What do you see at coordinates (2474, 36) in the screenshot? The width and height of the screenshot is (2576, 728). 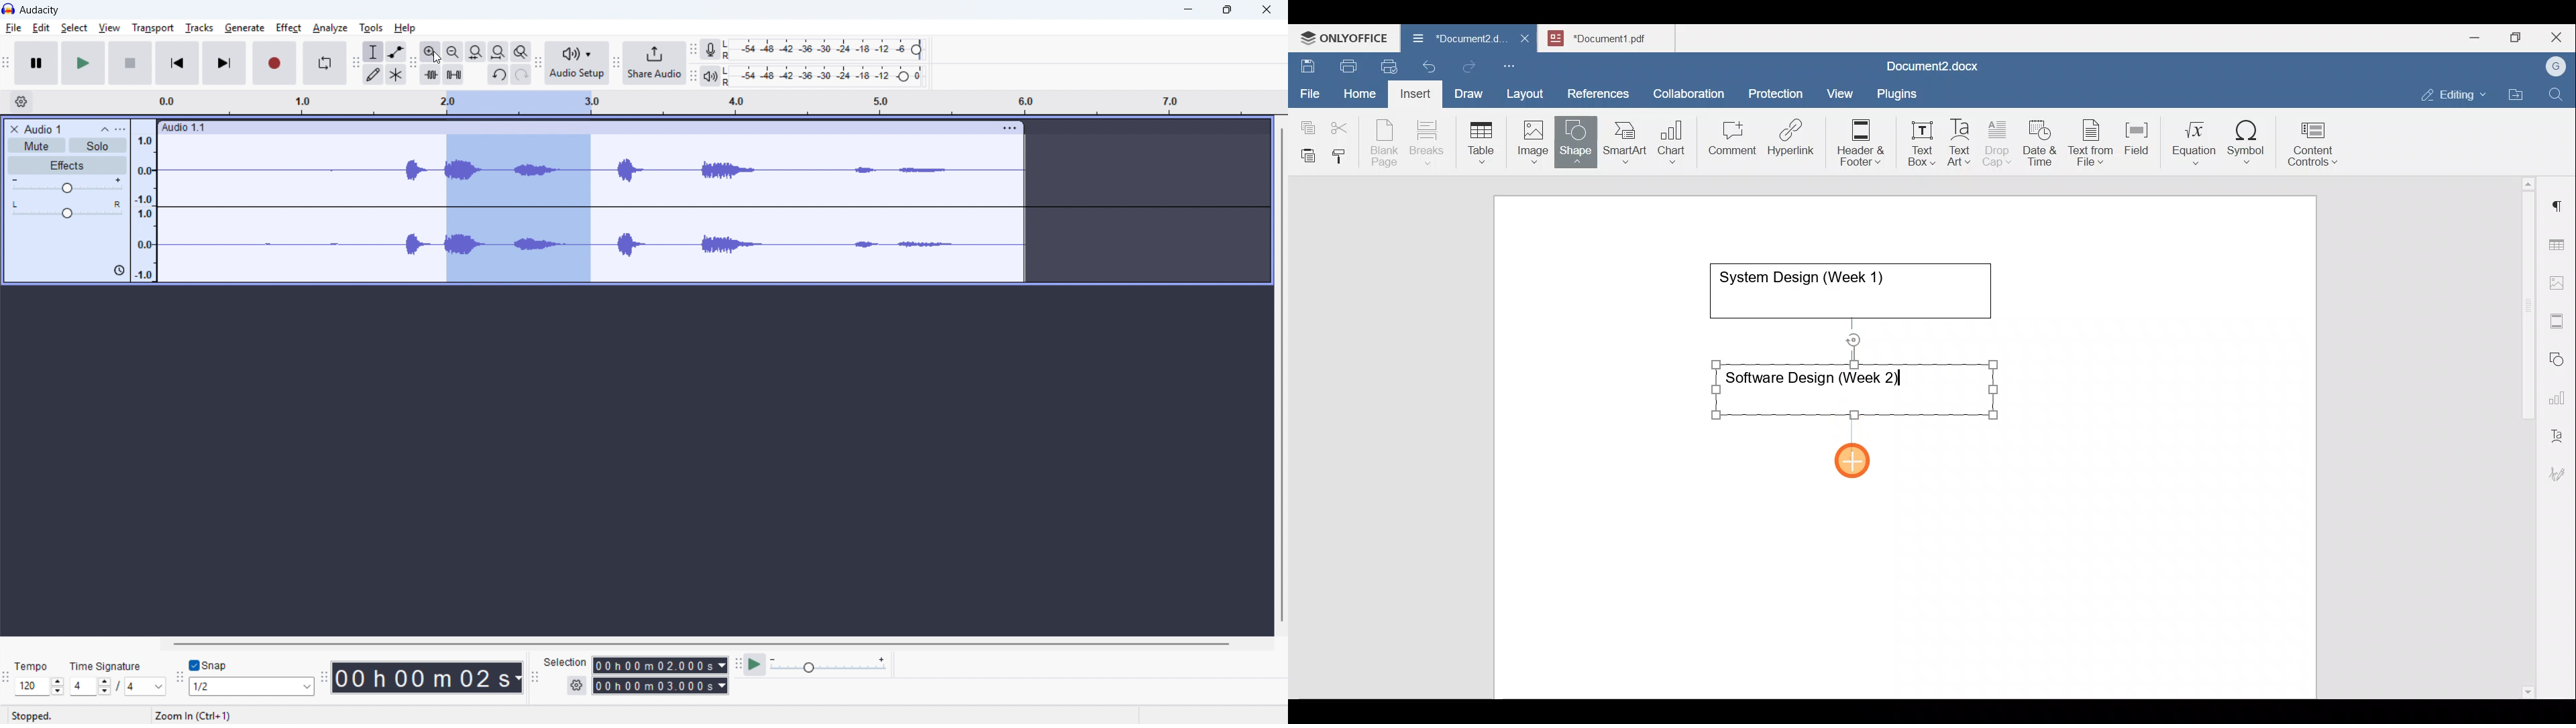 I see `Minimize` at bounding box center [2474, 36].